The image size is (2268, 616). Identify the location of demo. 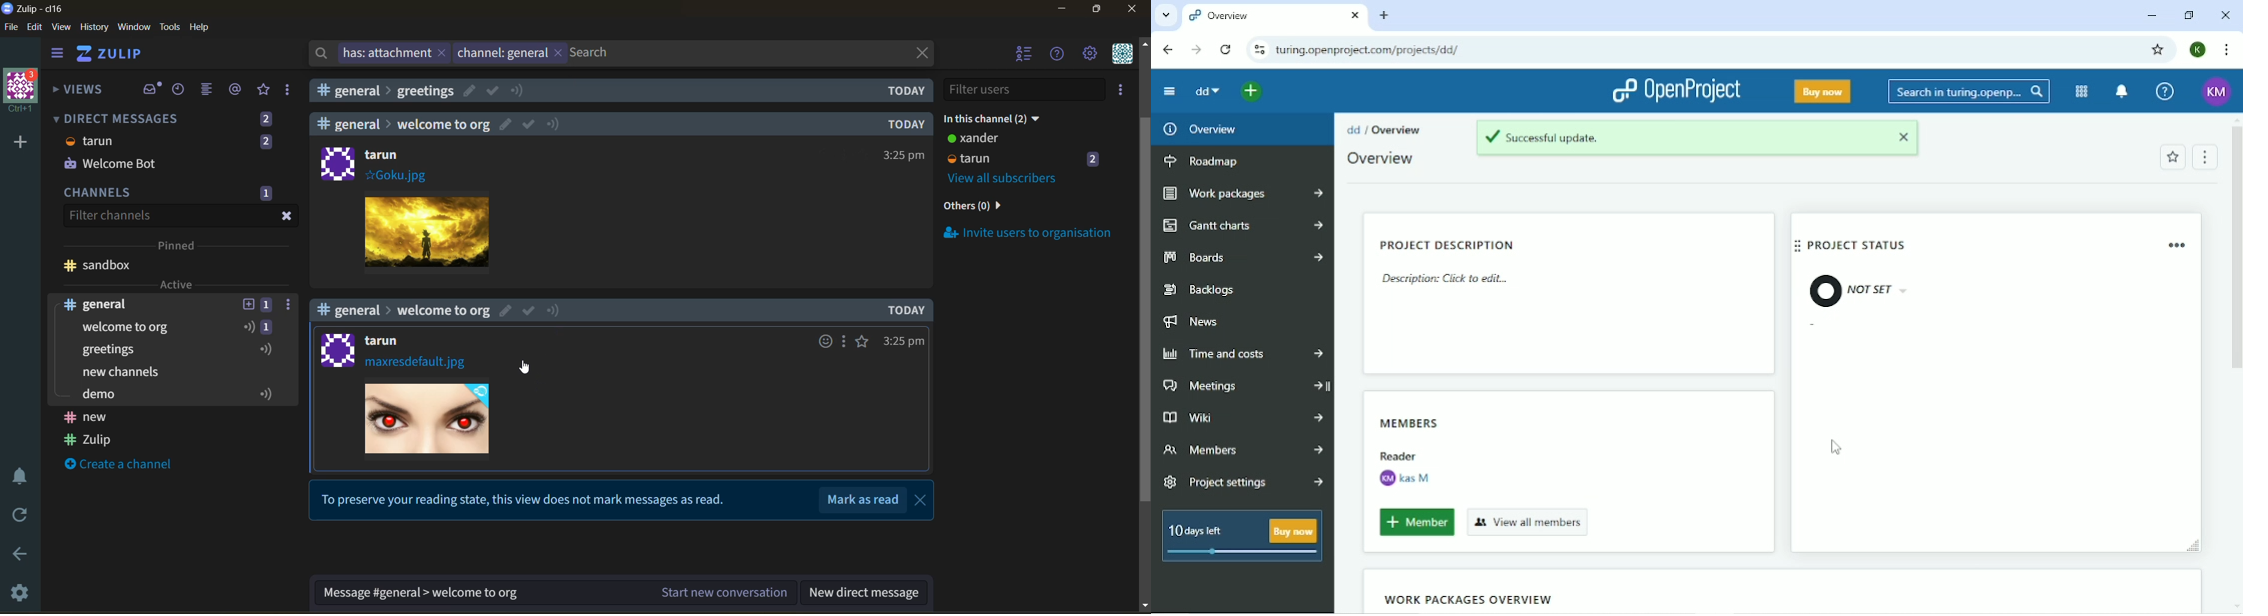
(100, 395).